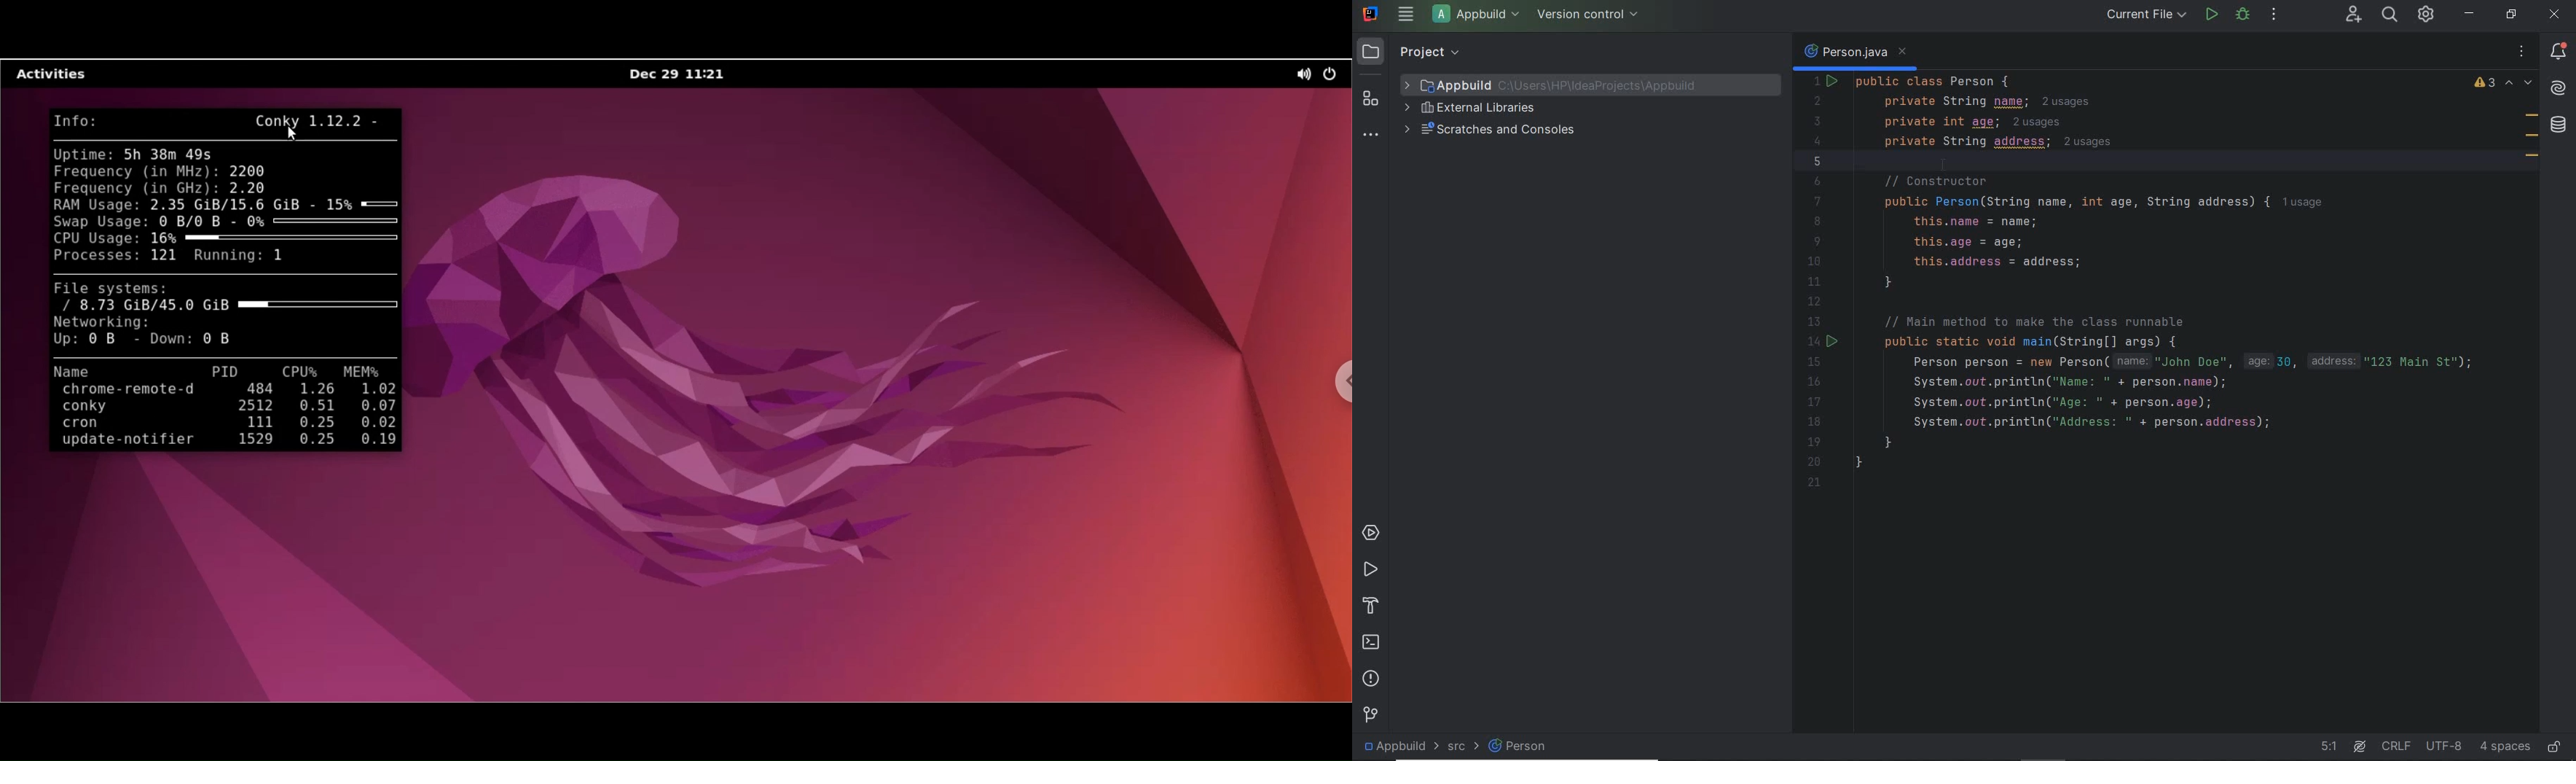  What do you see at coordinates (2212, 15) in the screenshot?
I see `run` at bounding box center [2212, 15].